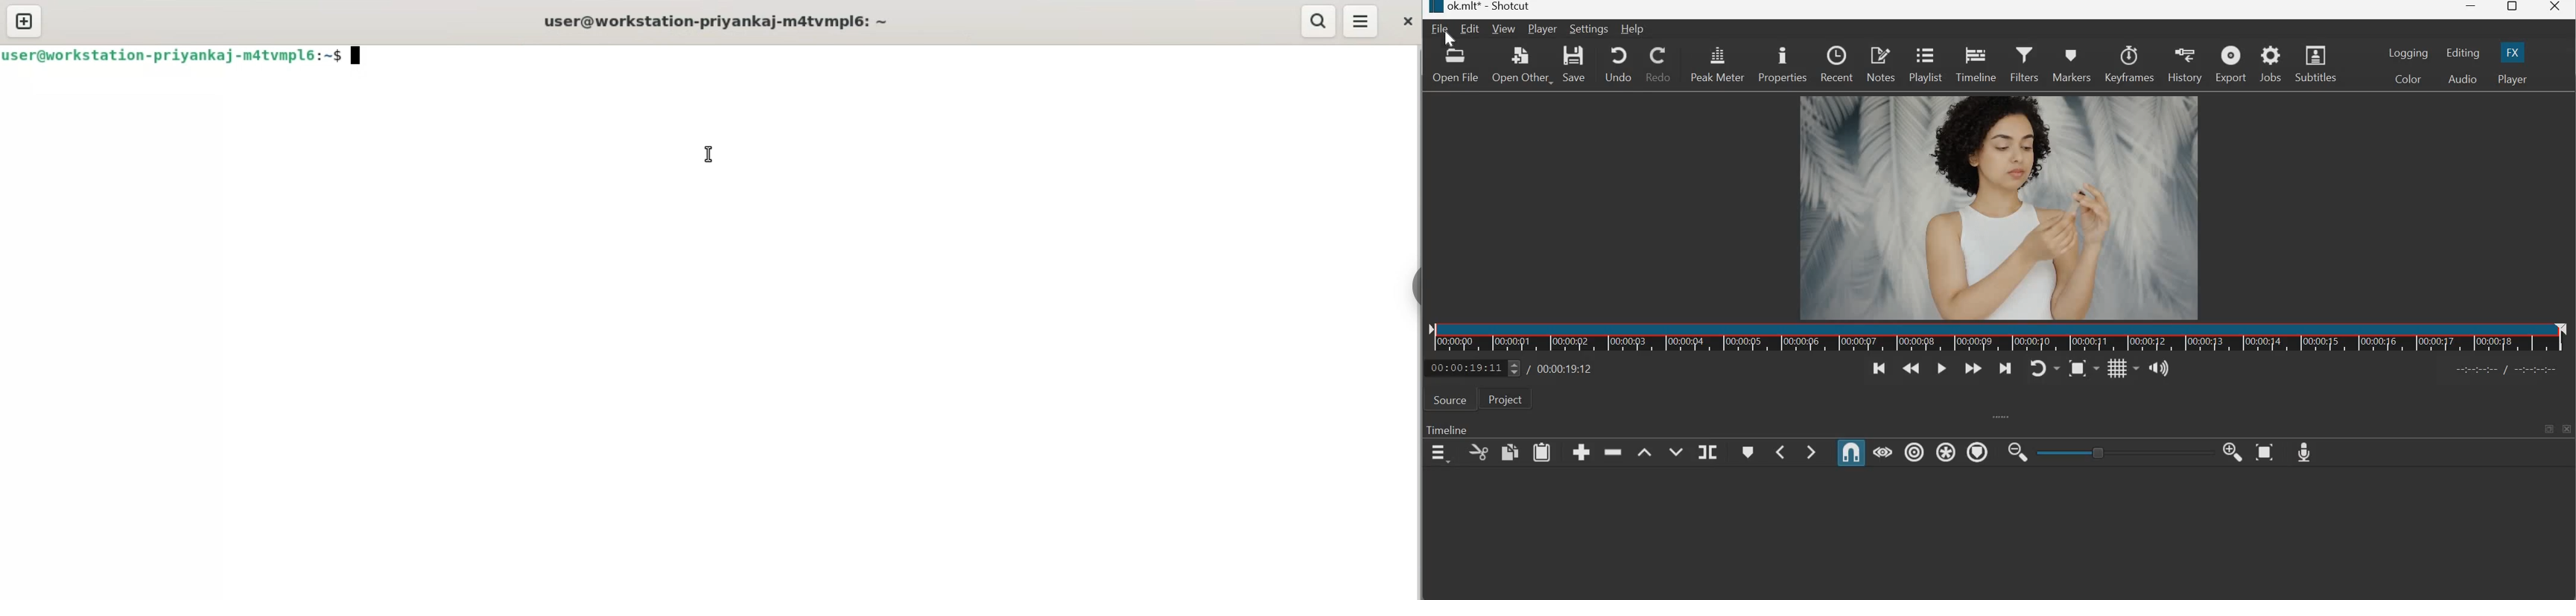 Image resolution: width=2576 pixels, height=616 pixels. I want to click on Export, so click(2231, 64).